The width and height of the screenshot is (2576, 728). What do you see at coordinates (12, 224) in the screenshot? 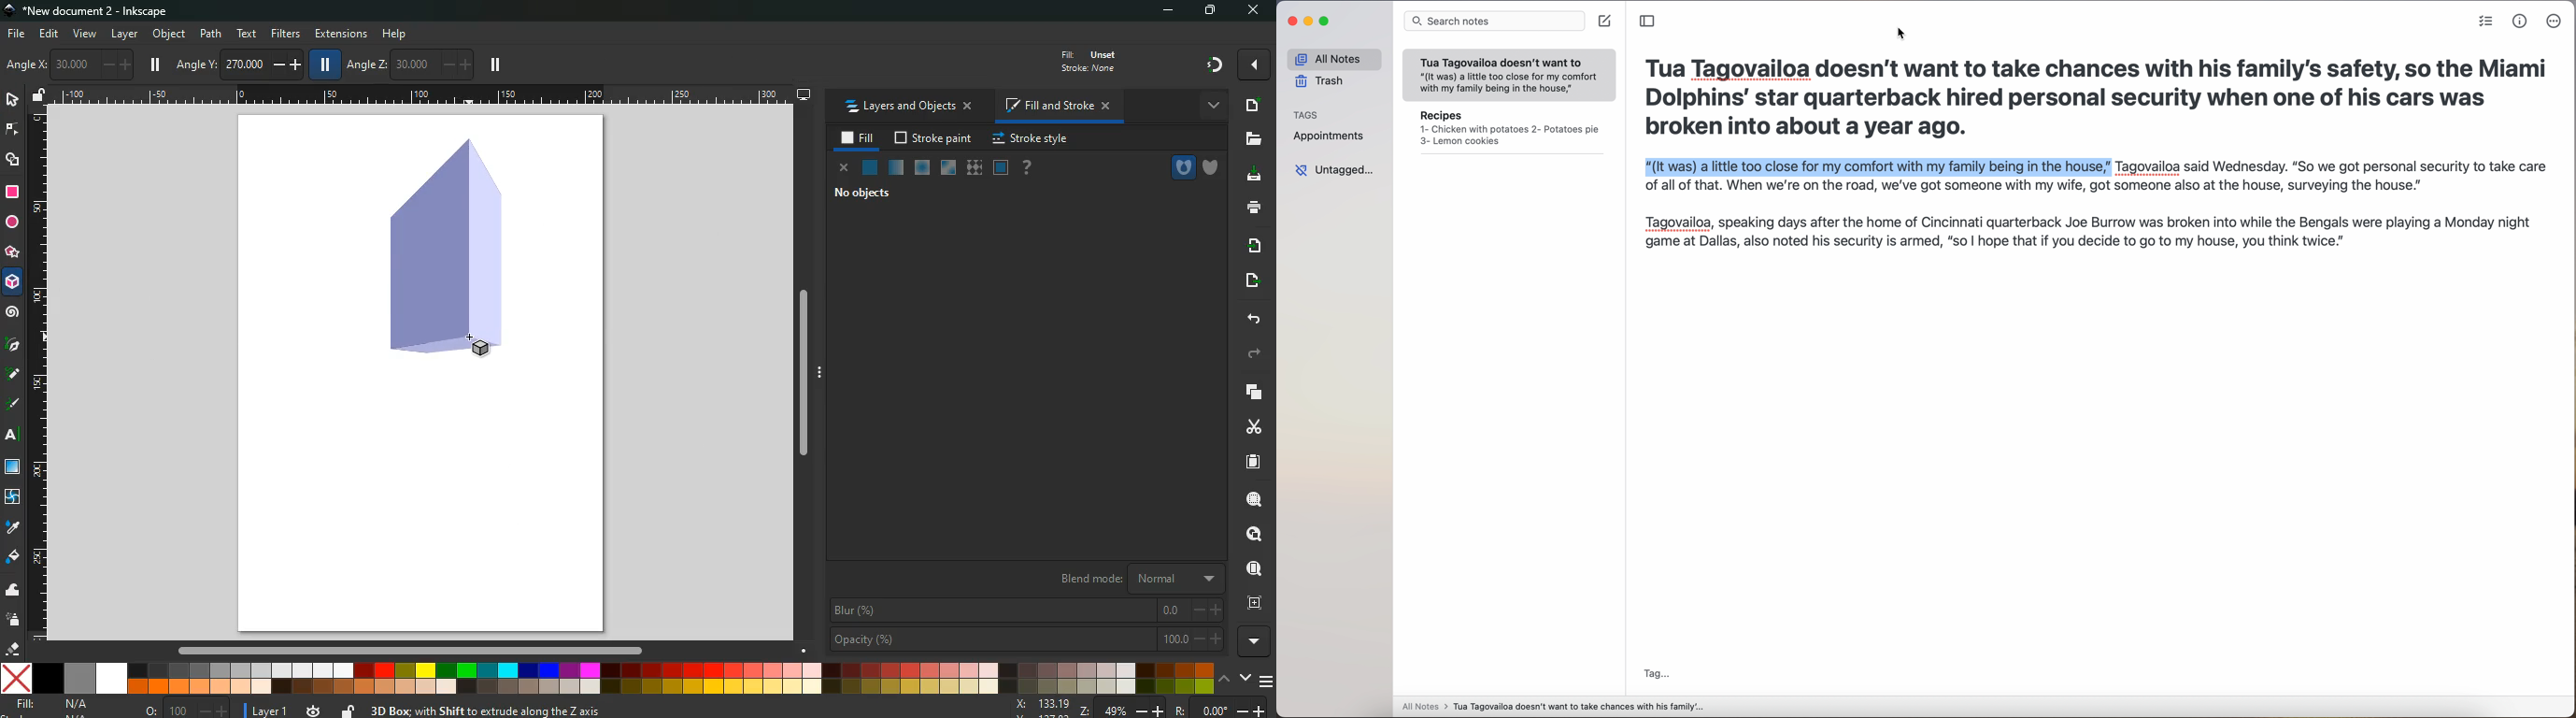
I see `circle` at bounding box center [12, 224].